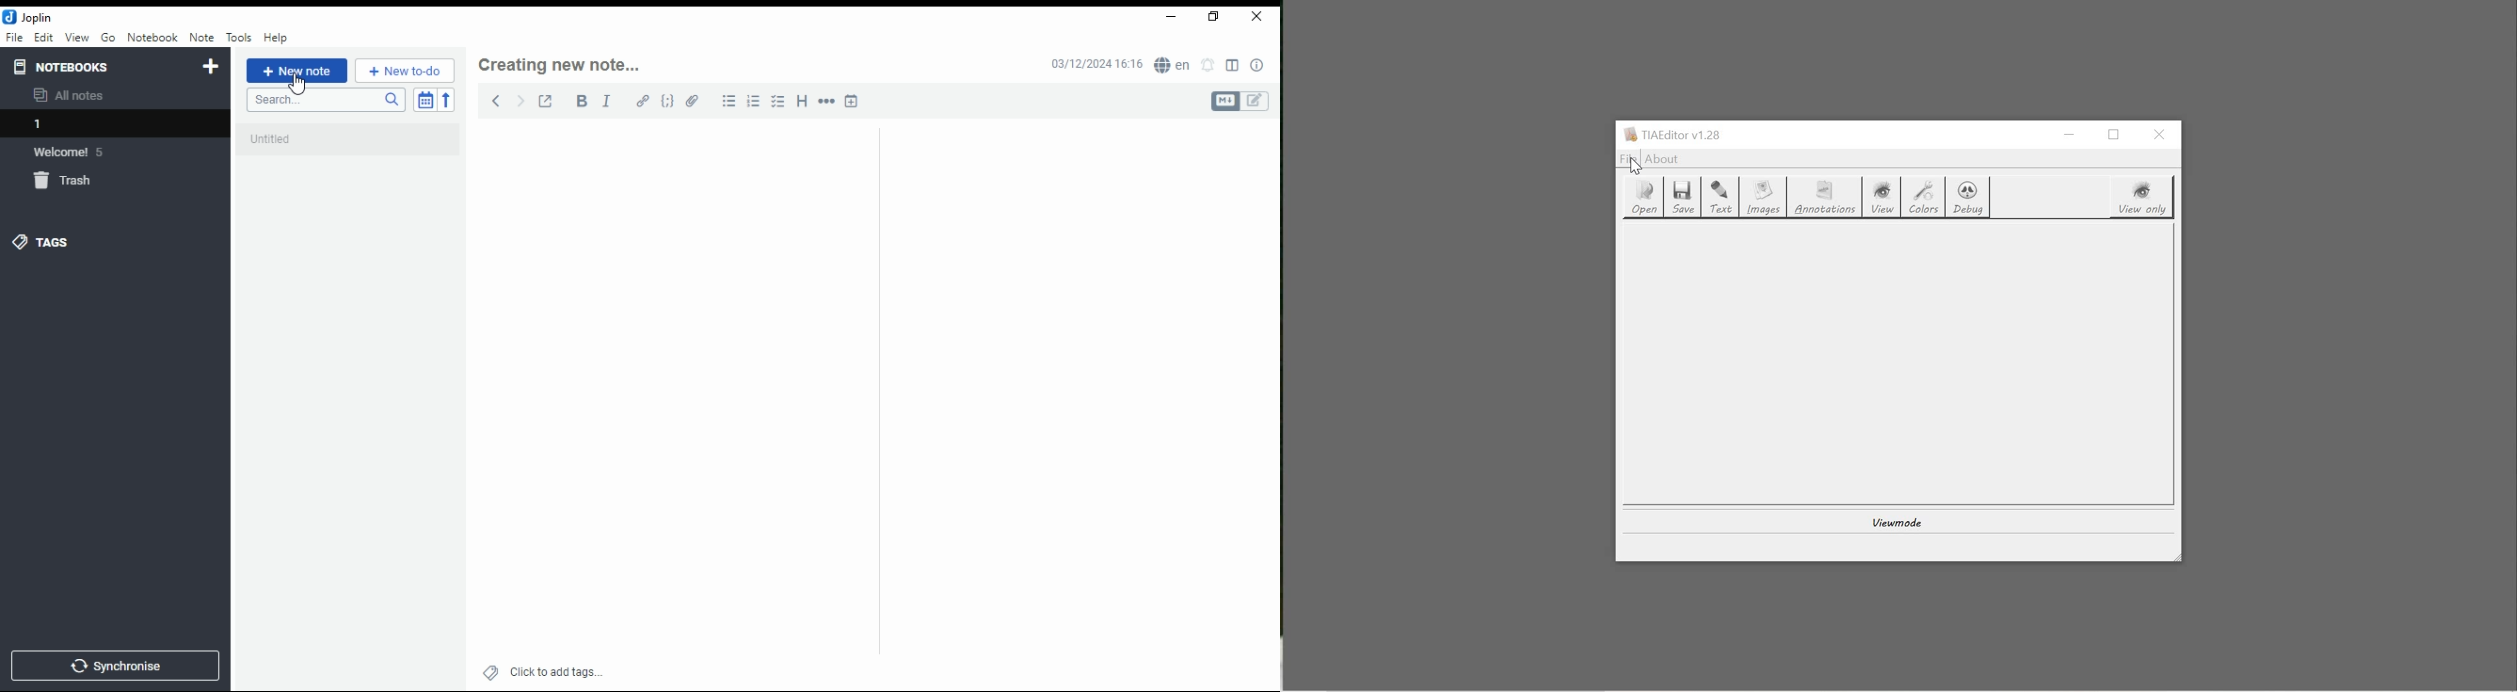  Describe the element at coordinates (74, 96) in the screenshot. I see `all notes` at that location.